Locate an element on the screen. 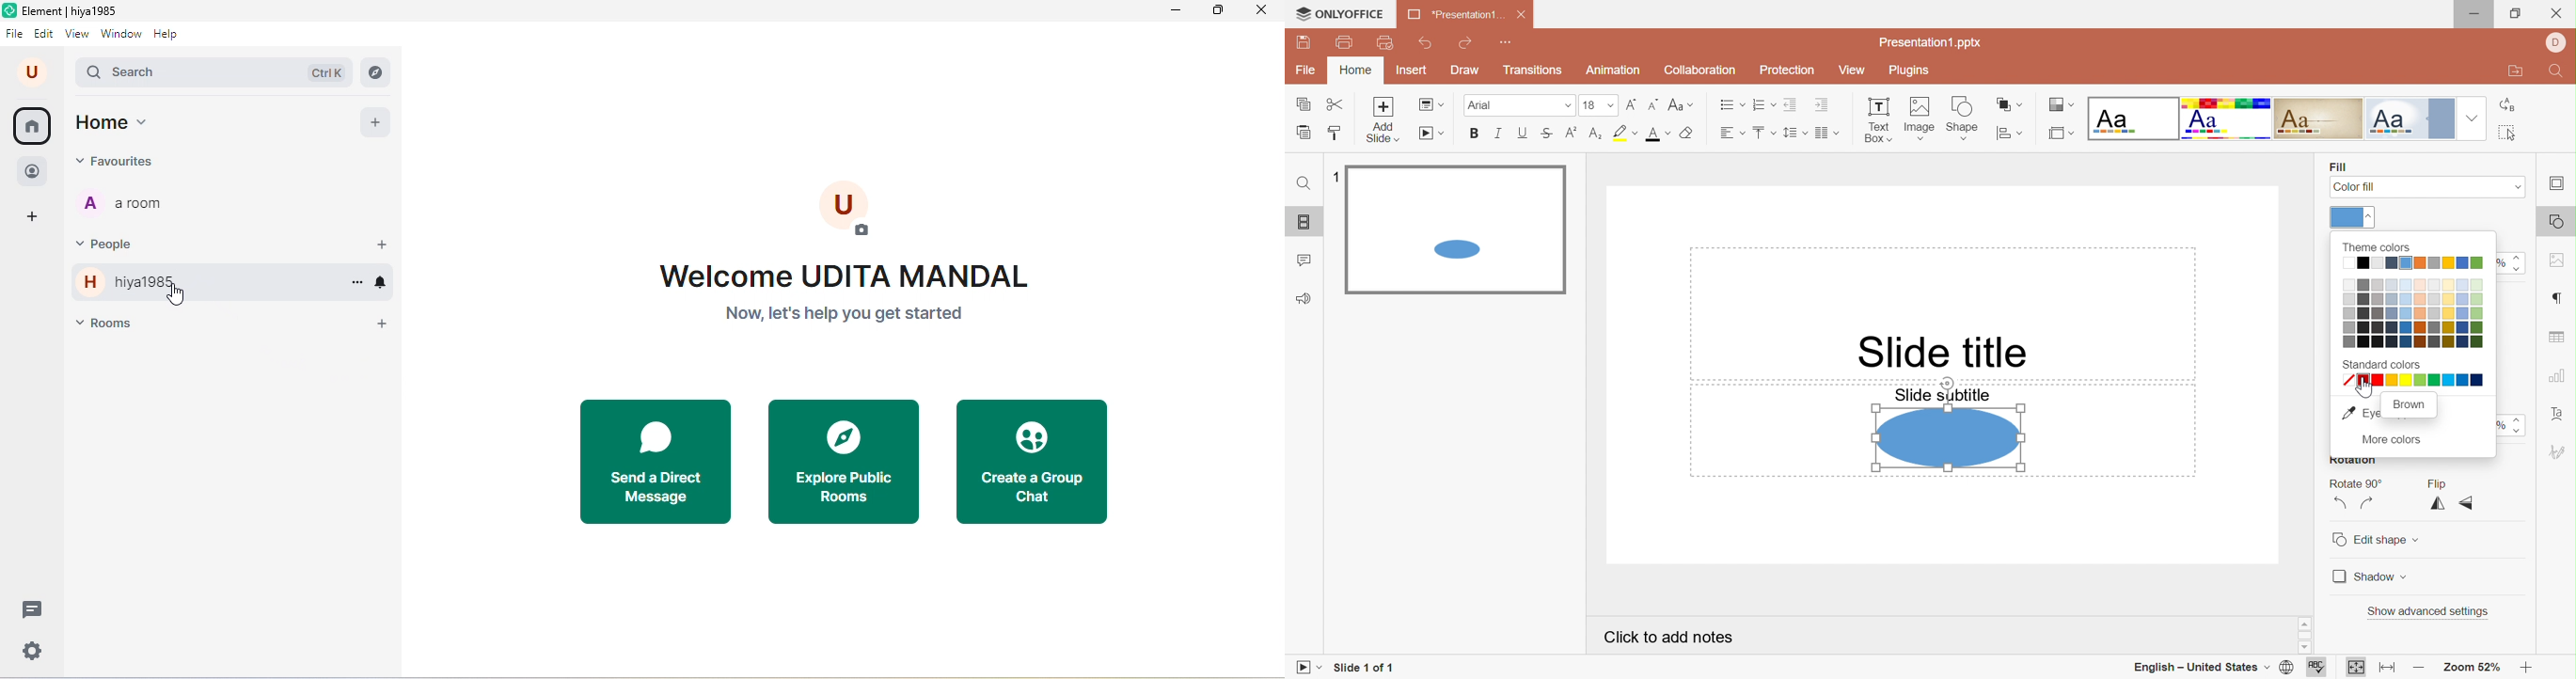 This screenshot has height=700, width=2576. Official is located at coordinates (2414, 119).